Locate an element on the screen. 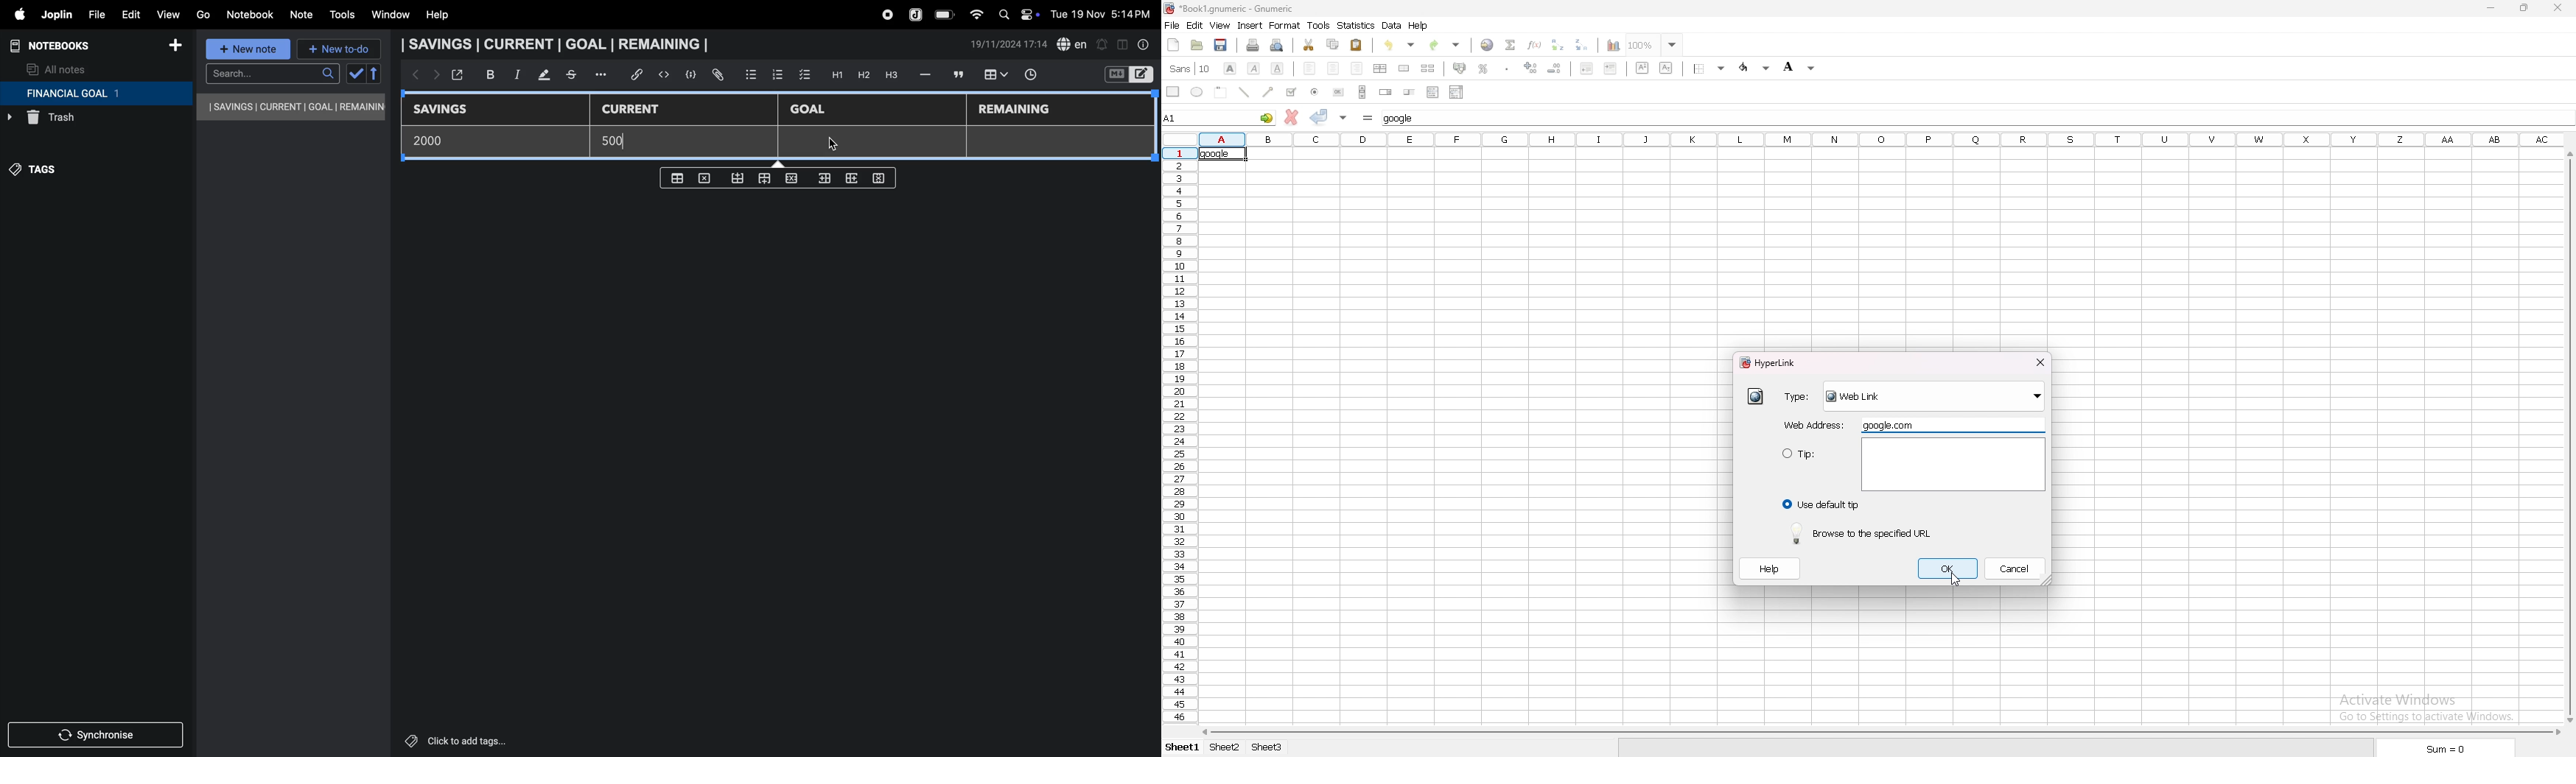  scroll bar is located at coordinates (2564, 440).